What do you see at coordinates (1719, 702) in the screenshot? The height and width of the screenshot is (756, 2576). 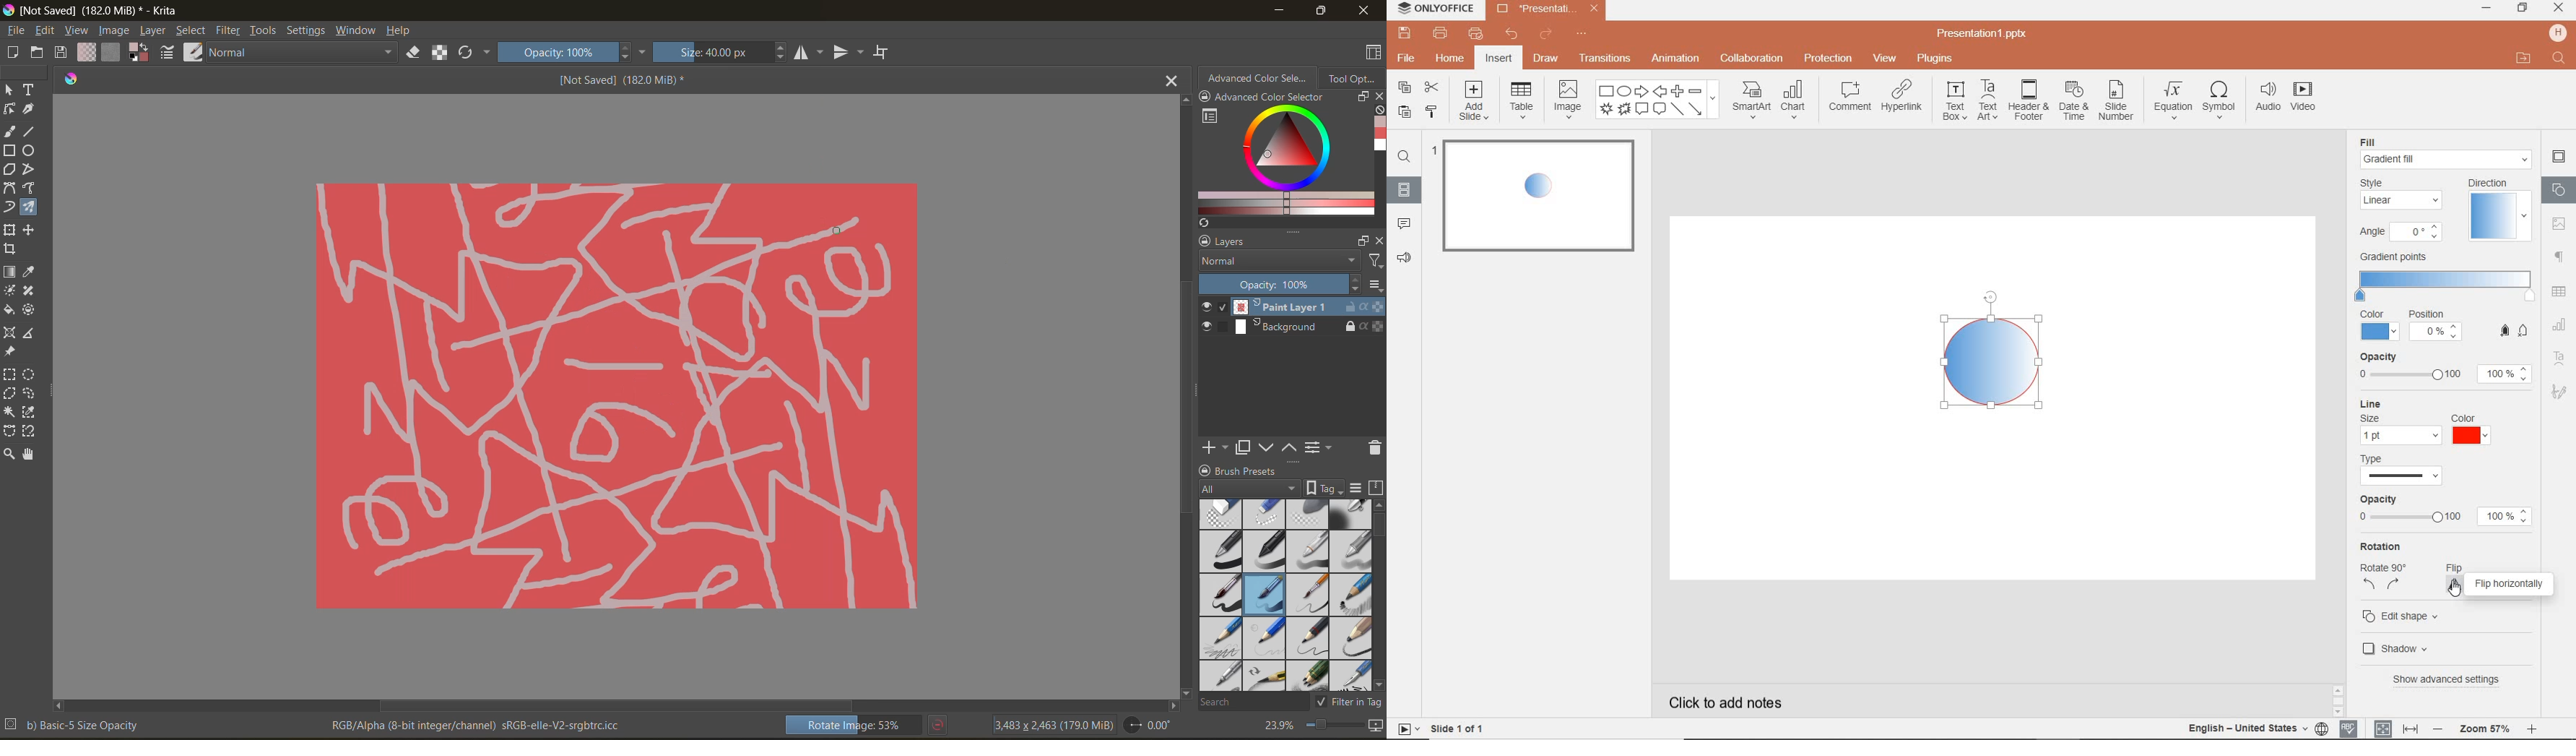 I see `click to add notes` at bounding box center [1719, 702].